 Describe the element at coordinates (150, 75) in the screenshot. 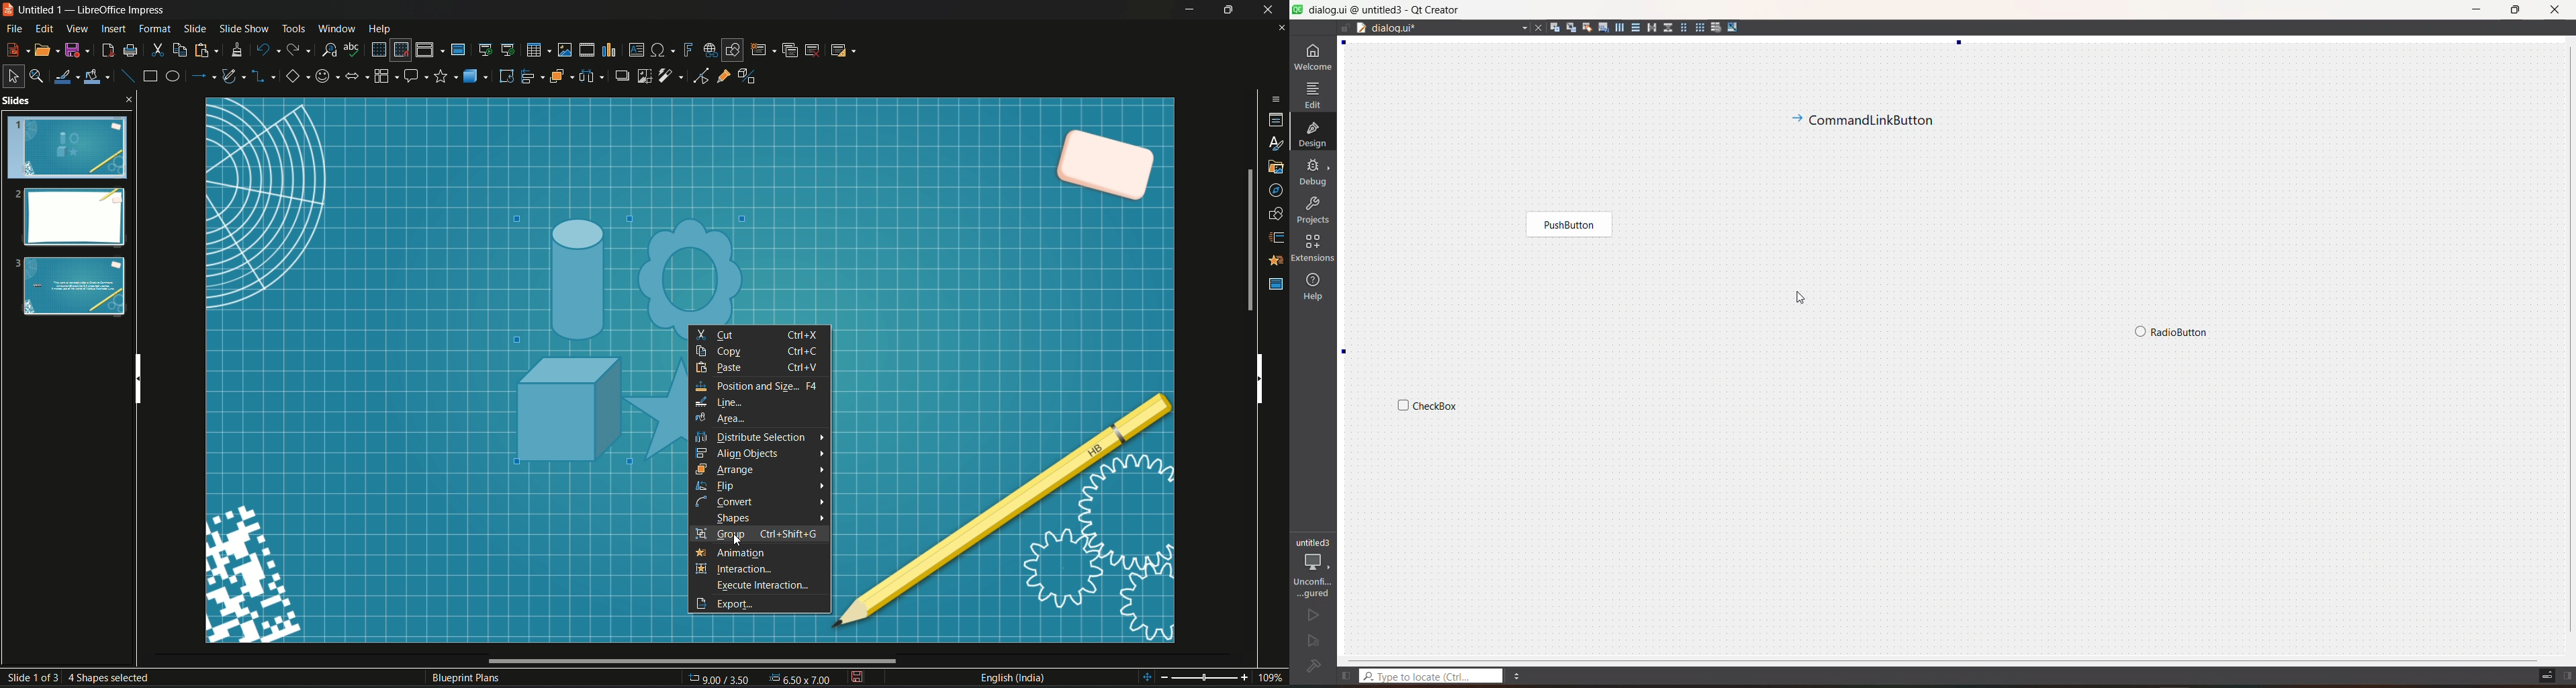

I see `rectangle` at that location.